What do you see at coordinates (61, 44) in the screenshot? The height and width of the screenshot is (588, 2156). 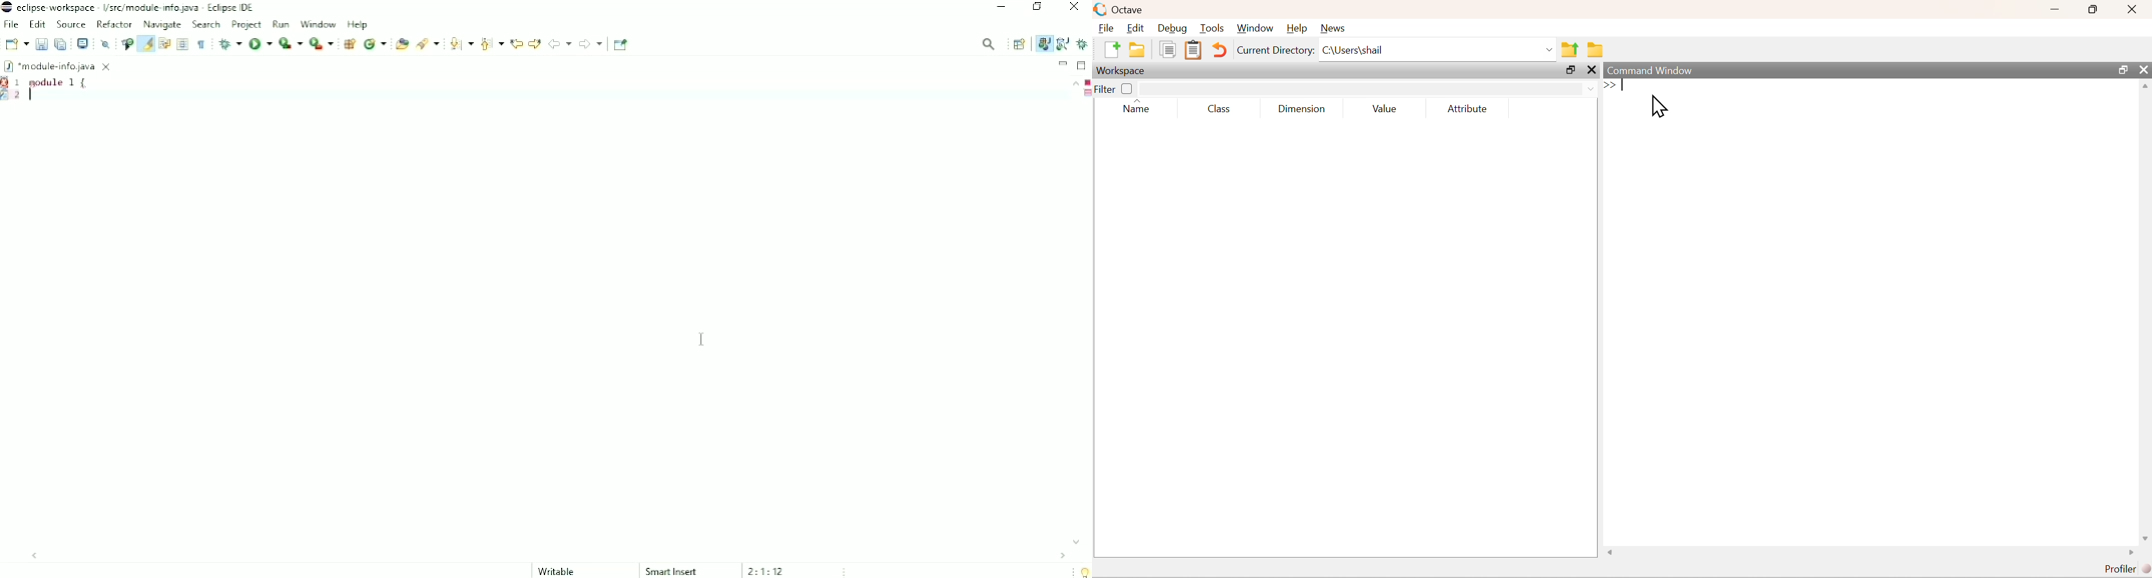 I see `Save All` at bounding box center [61, 44].